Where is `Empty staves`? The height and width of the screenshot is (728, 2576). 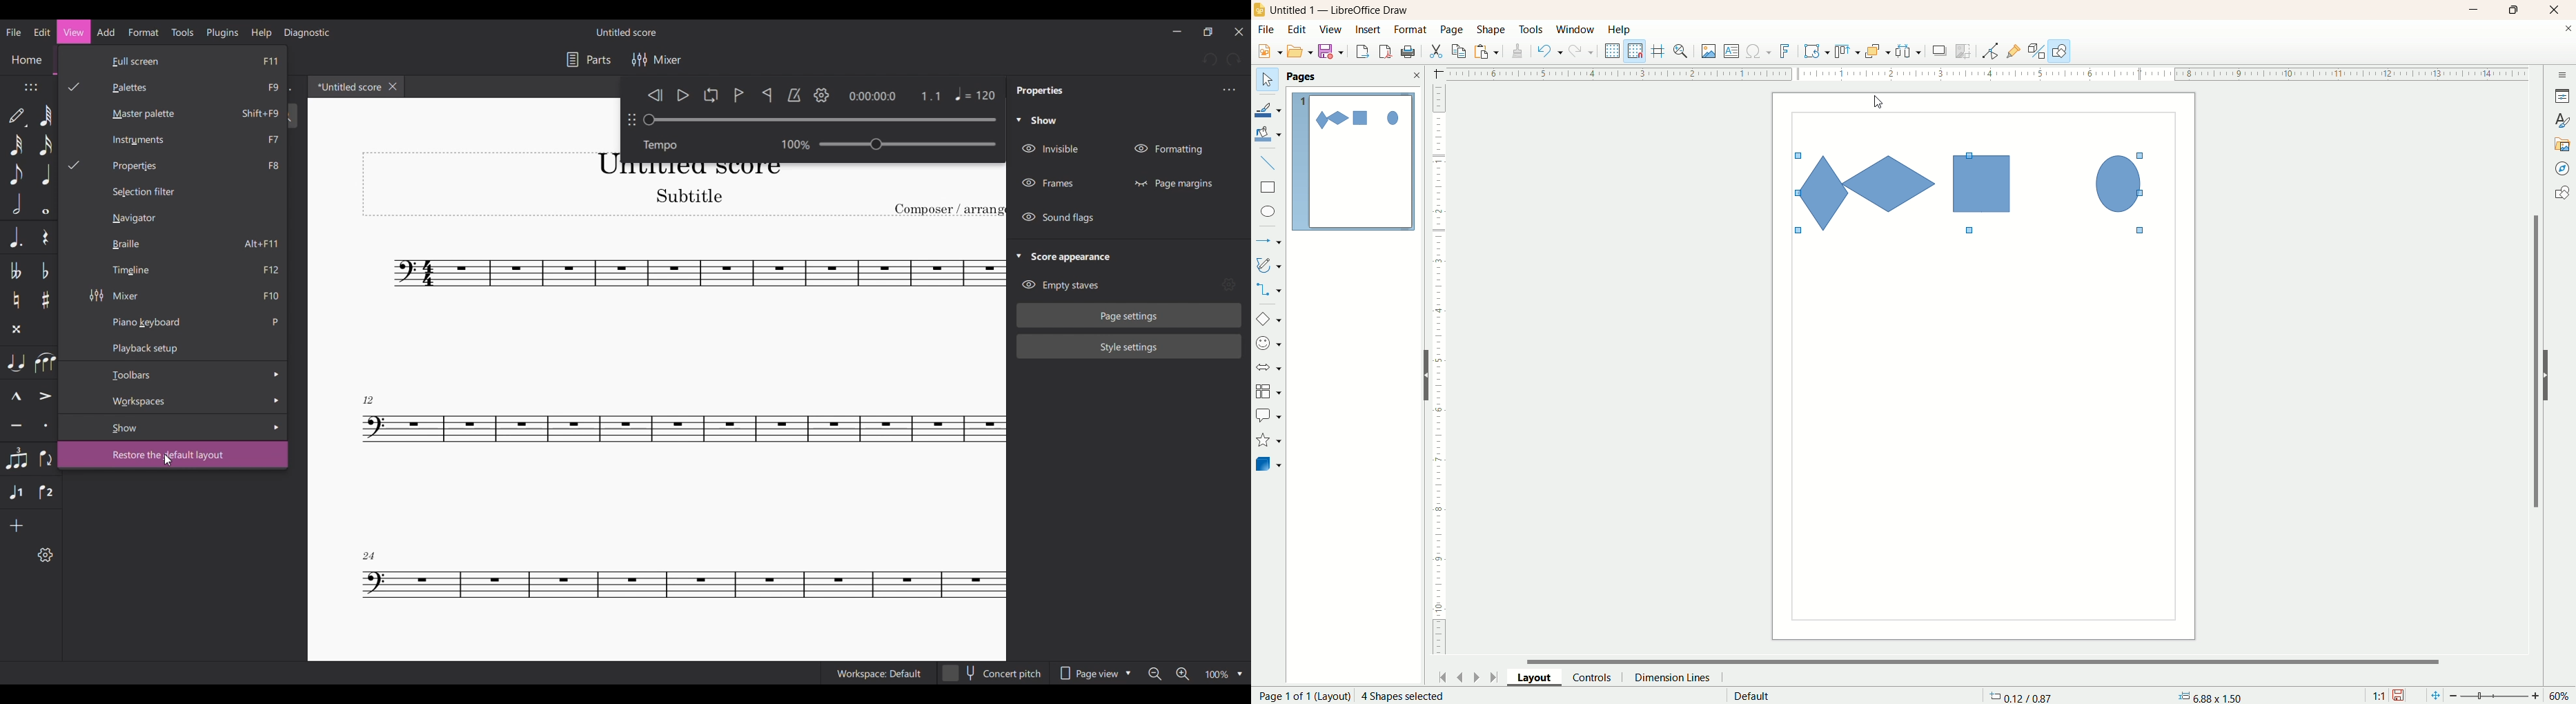 Empty staves is located at coordinates (1060, 285).